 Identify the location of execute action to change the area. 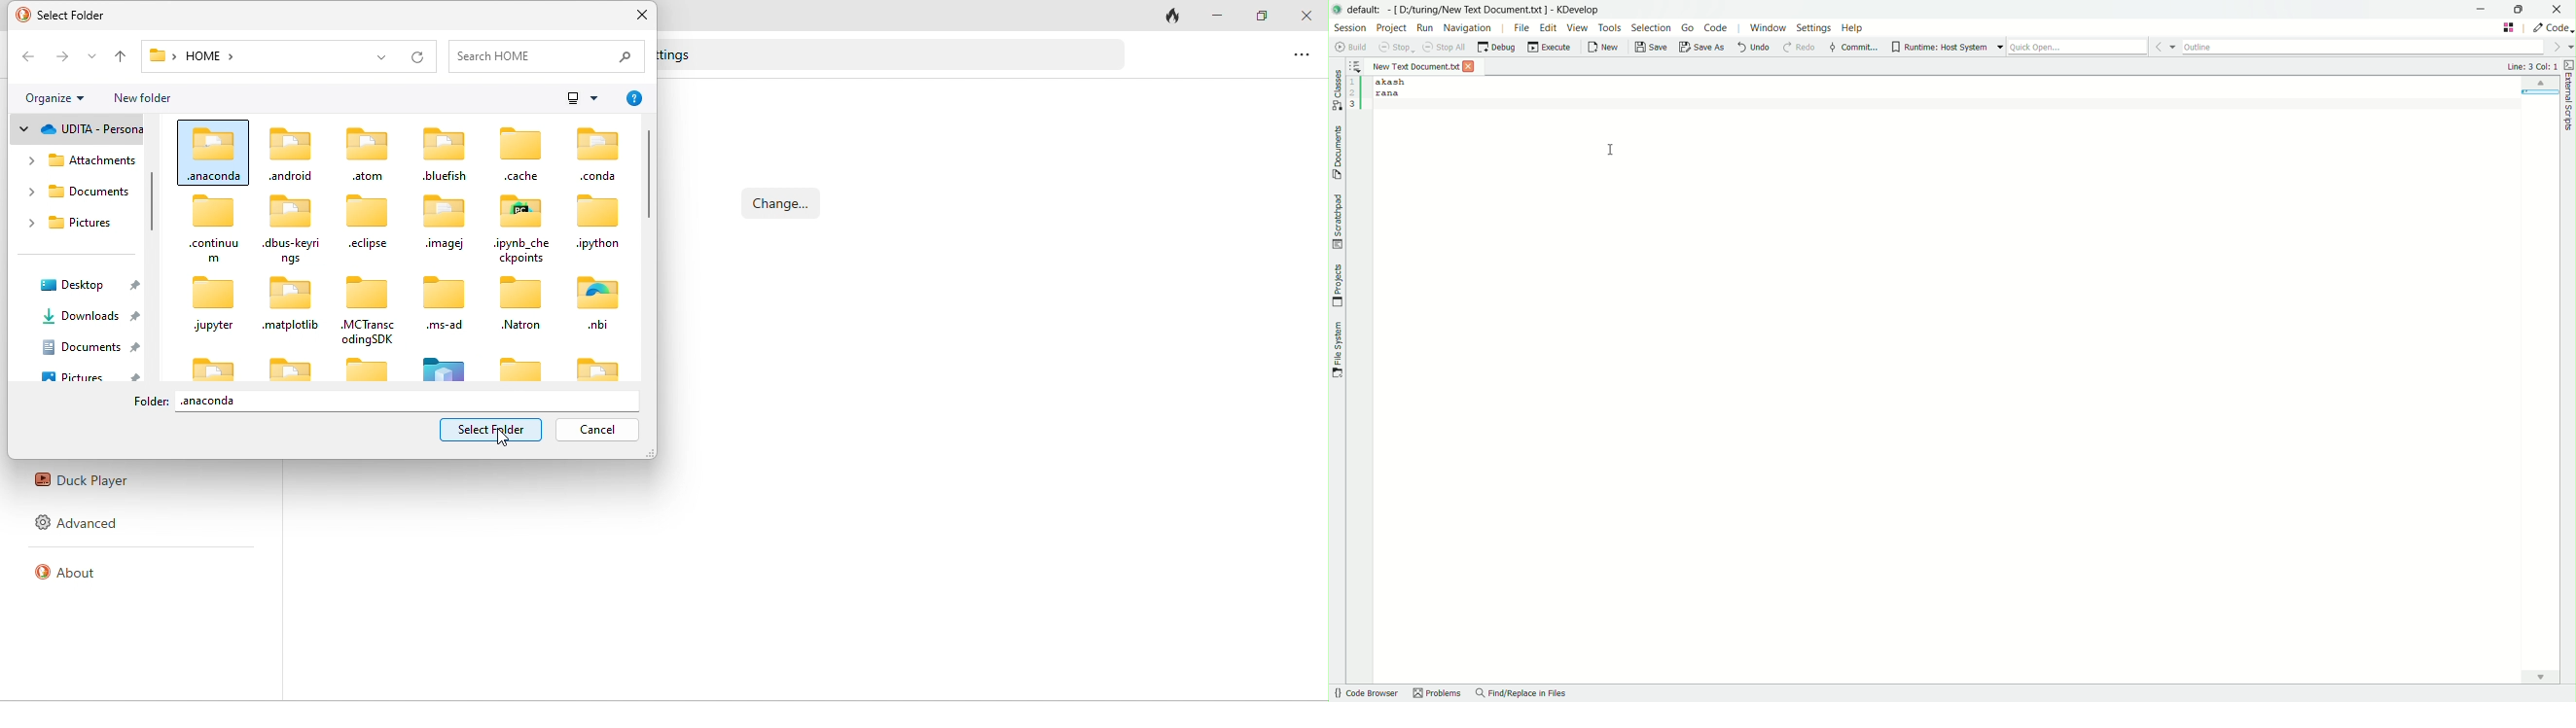
(2551, 28).